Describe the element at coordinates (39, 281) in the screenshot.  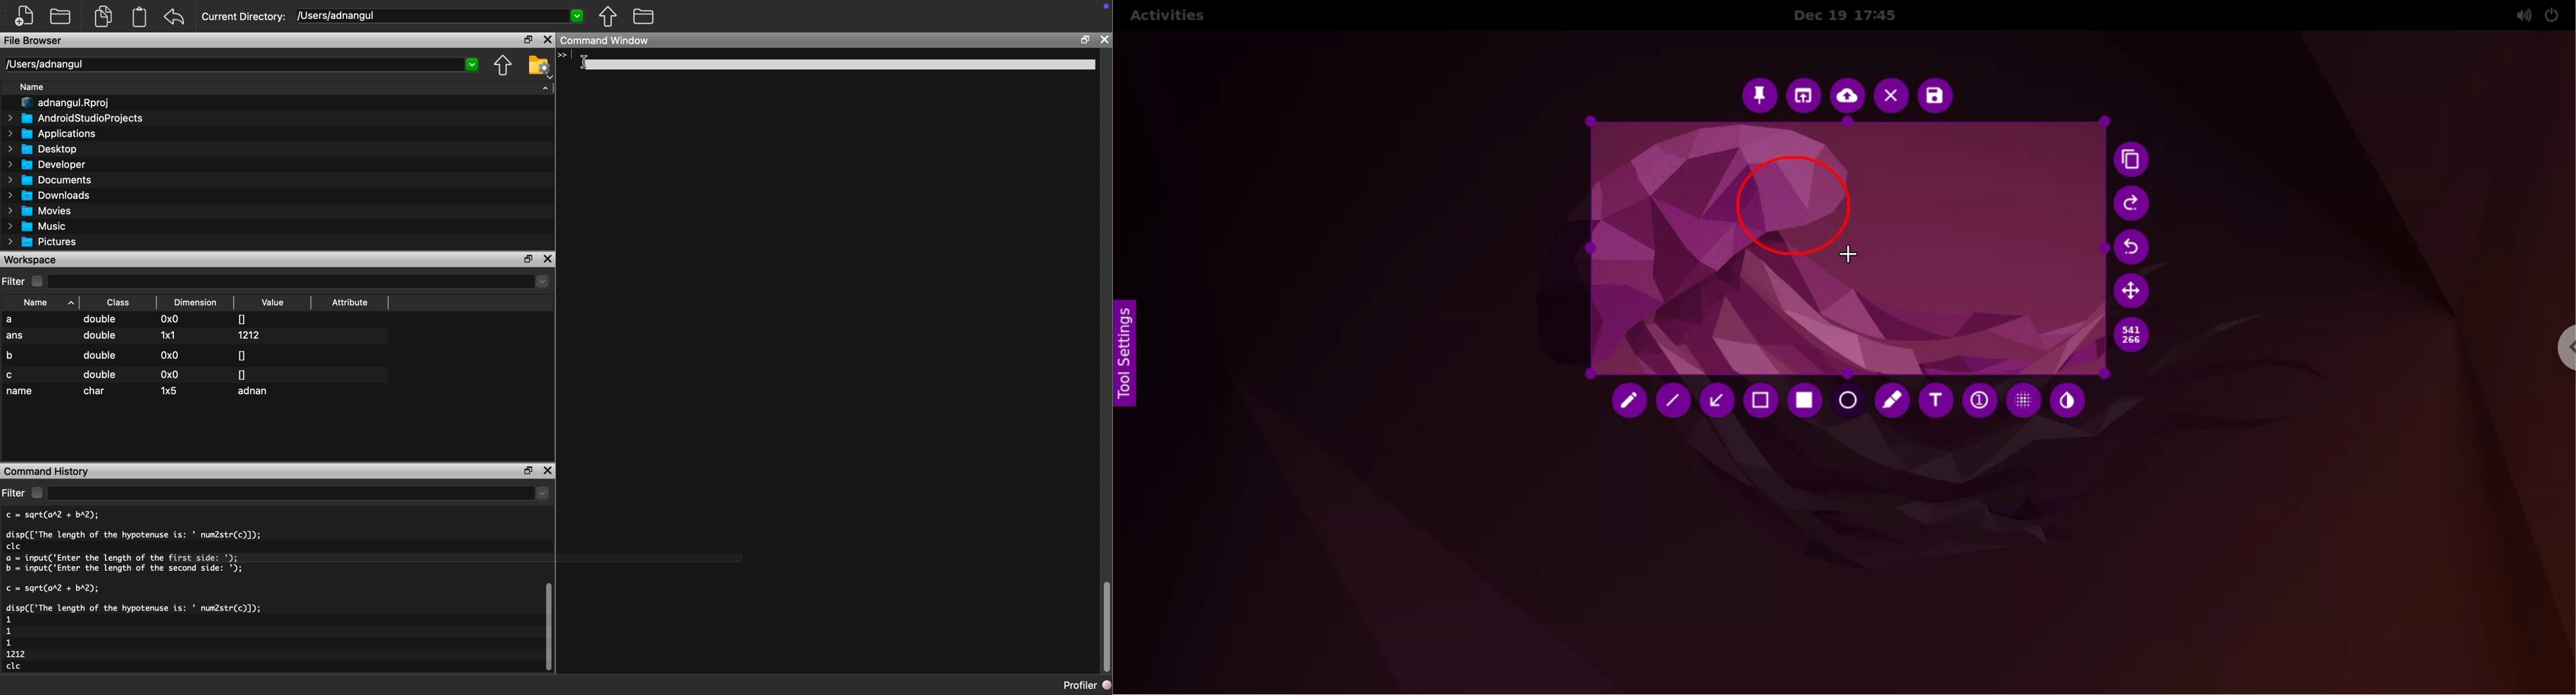
I see `checkbox` at that location.